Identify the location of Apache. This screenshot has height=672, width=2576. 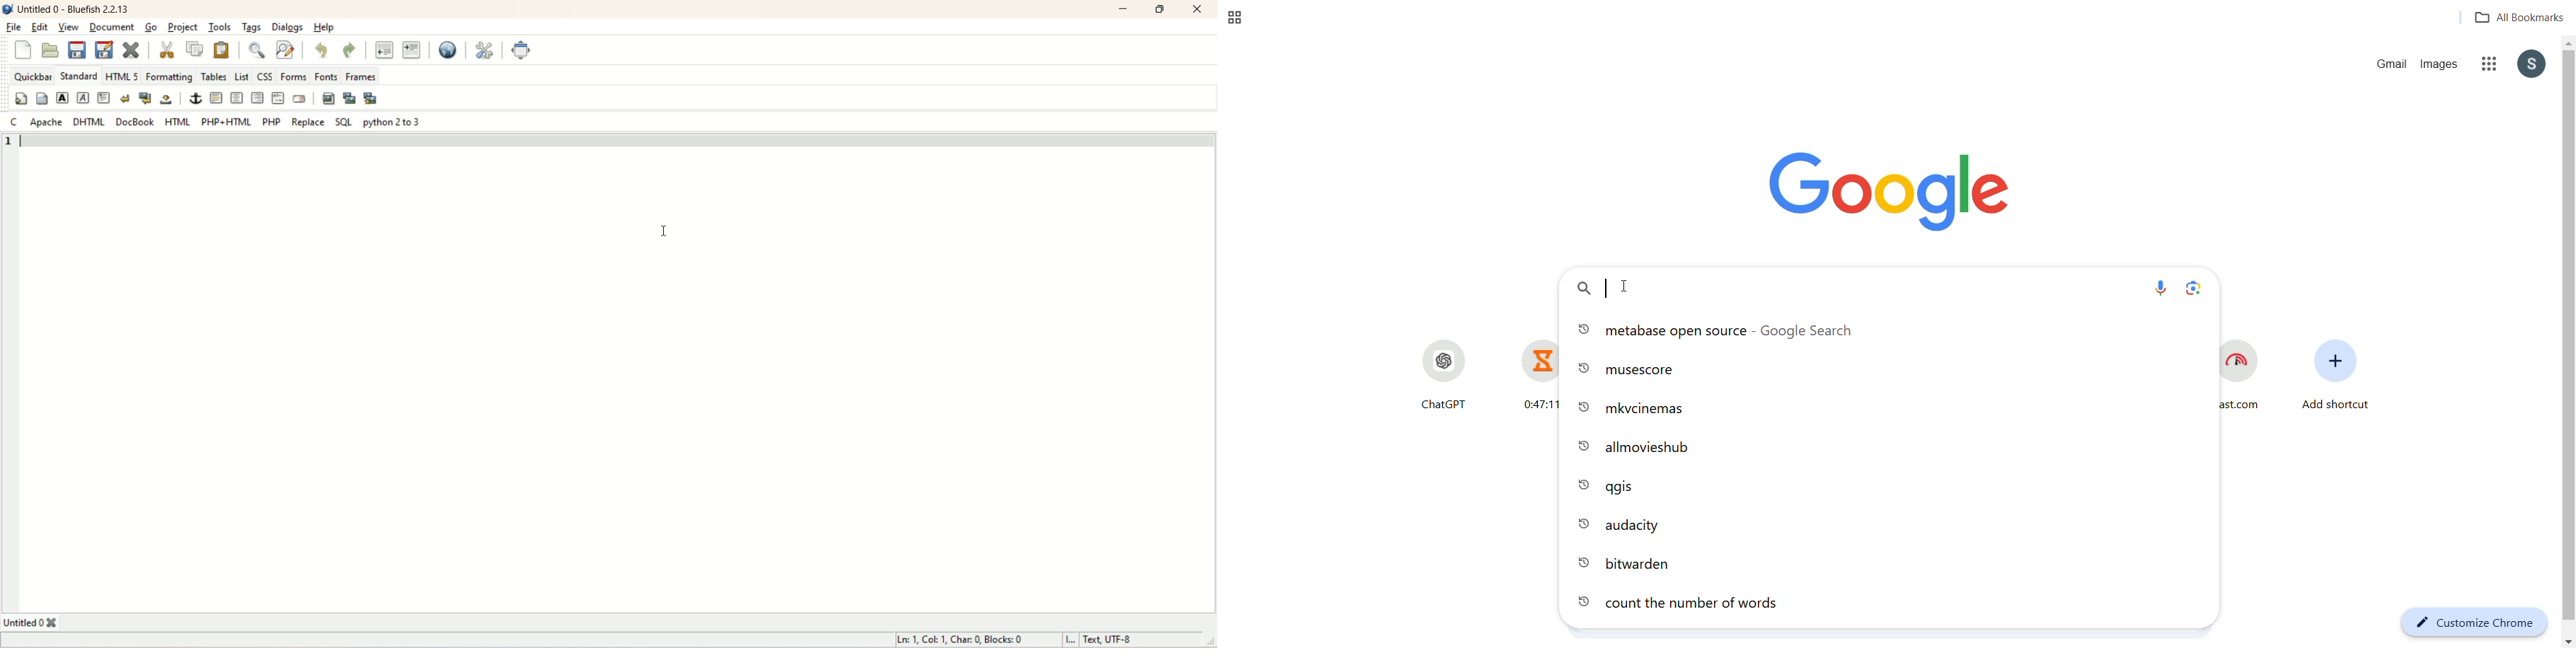
(46, 122).